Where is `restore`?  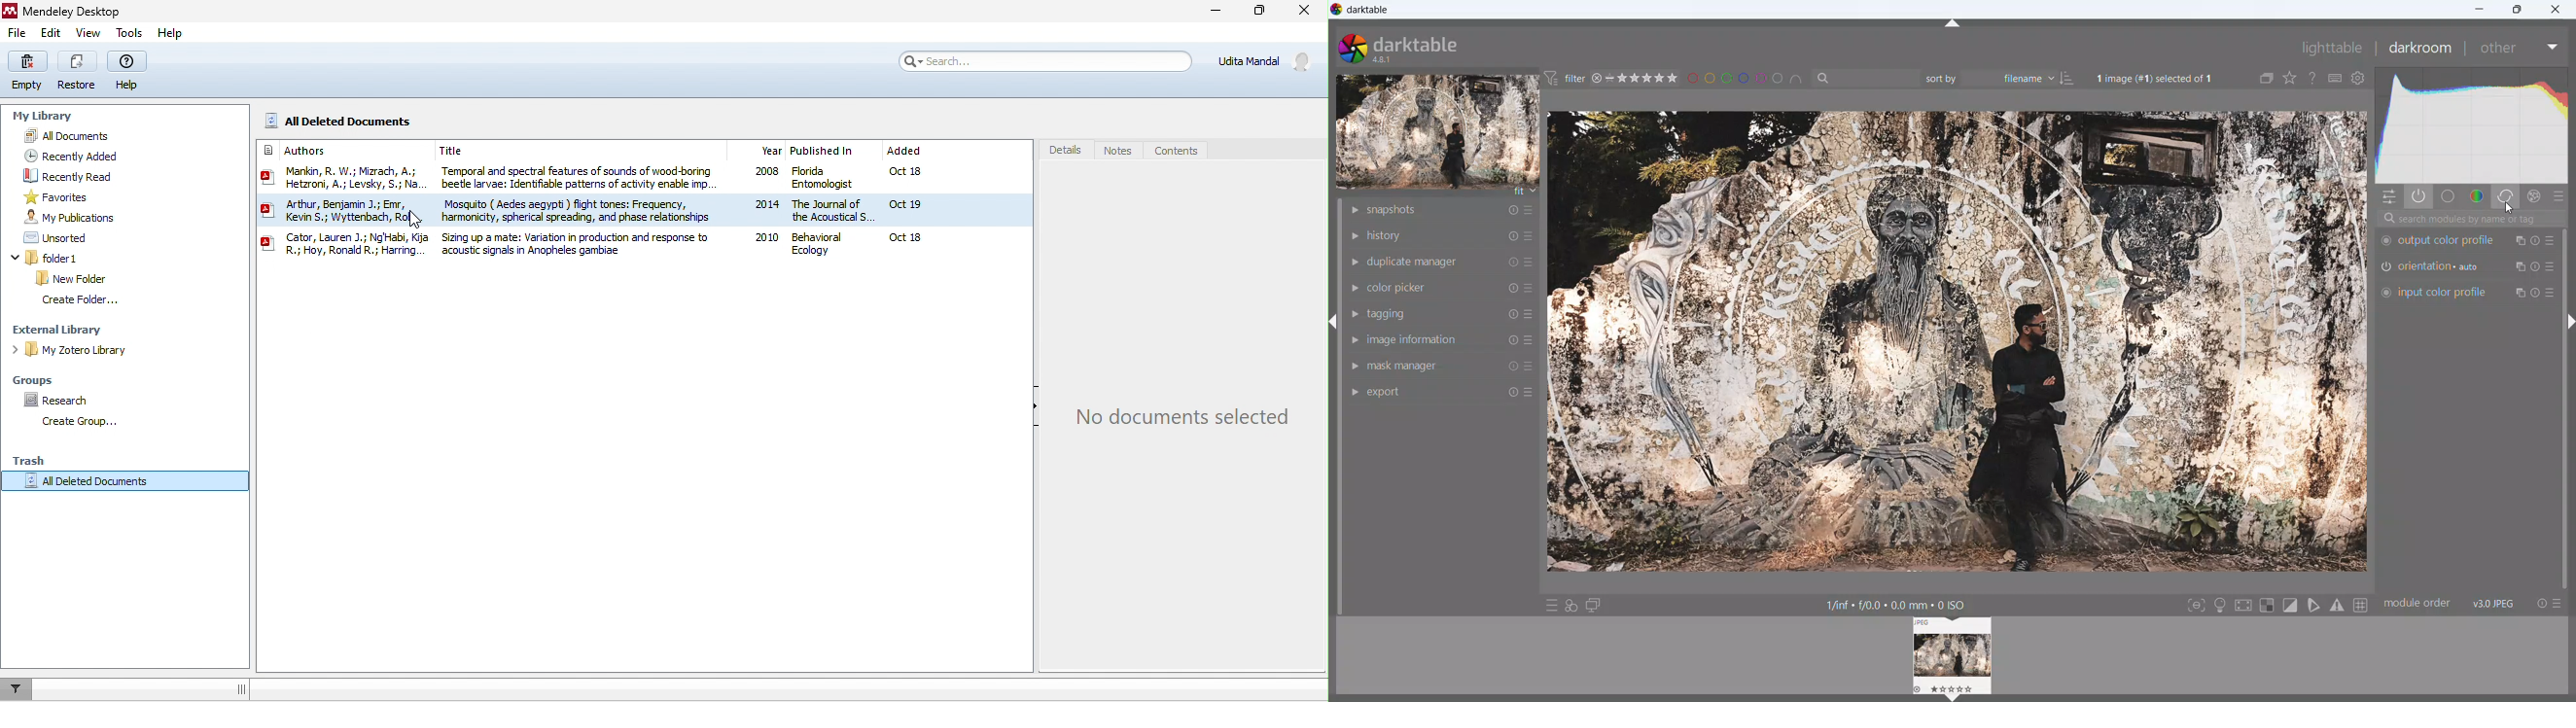
restore is located at coordinates (80, 71).